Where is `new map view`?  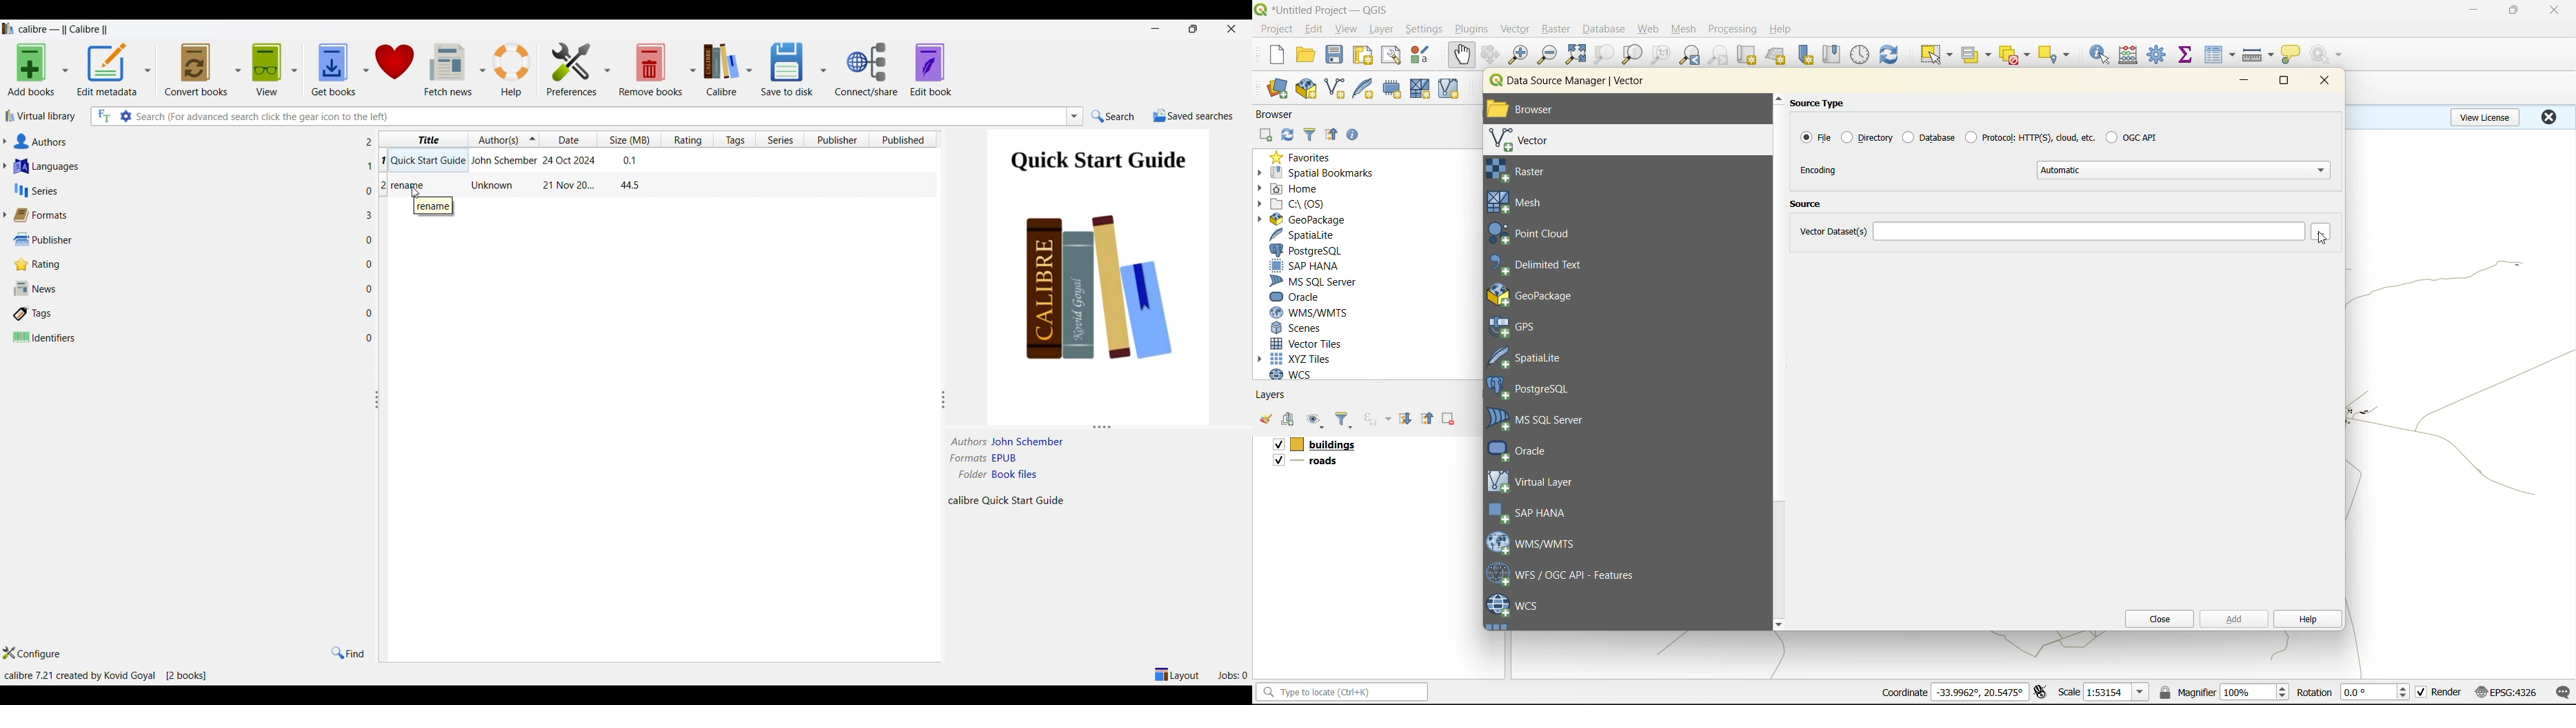 new map view is located at coordinates (1749, 57).